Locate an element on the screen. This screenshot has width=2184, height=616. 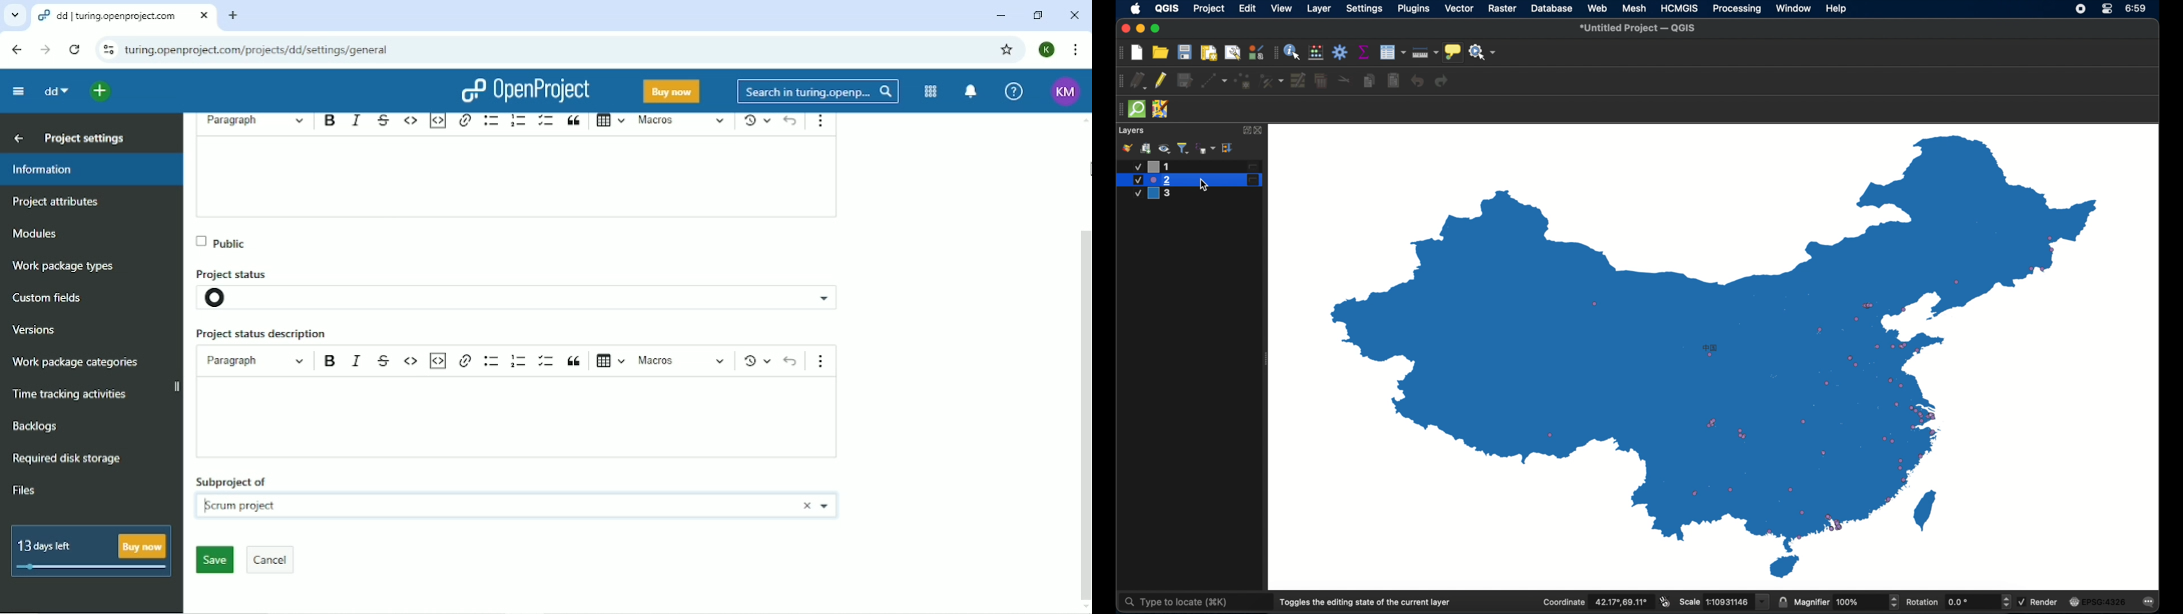
Choose is located at coordinates (825, 508).